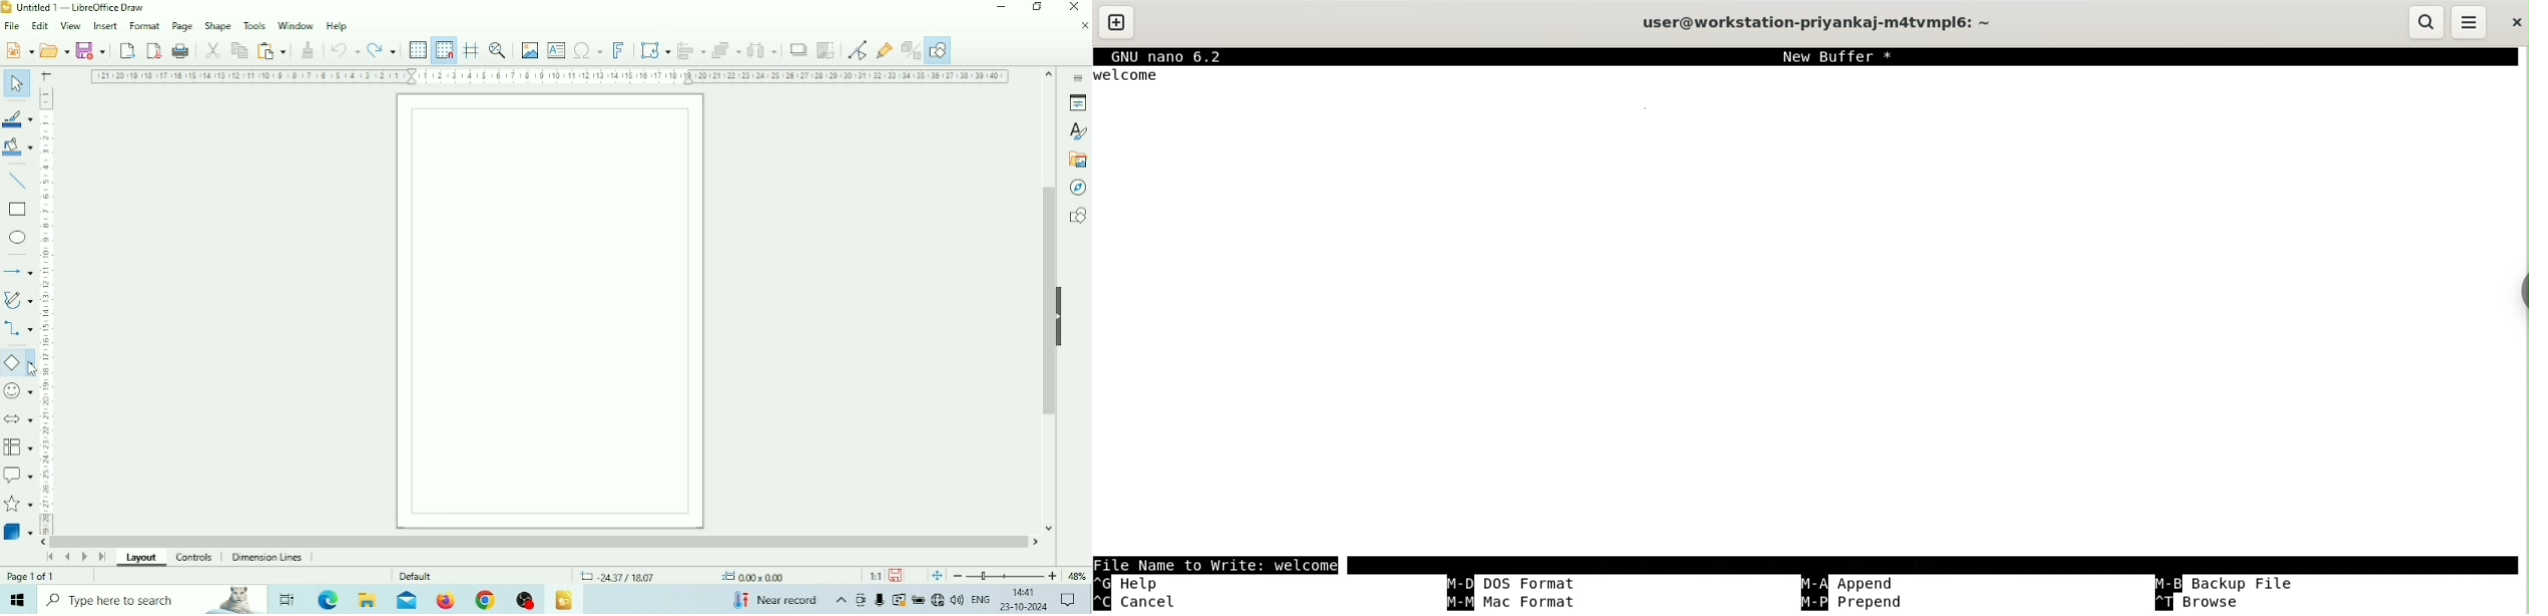  I want to click on Shapes, so click(1077, 215).